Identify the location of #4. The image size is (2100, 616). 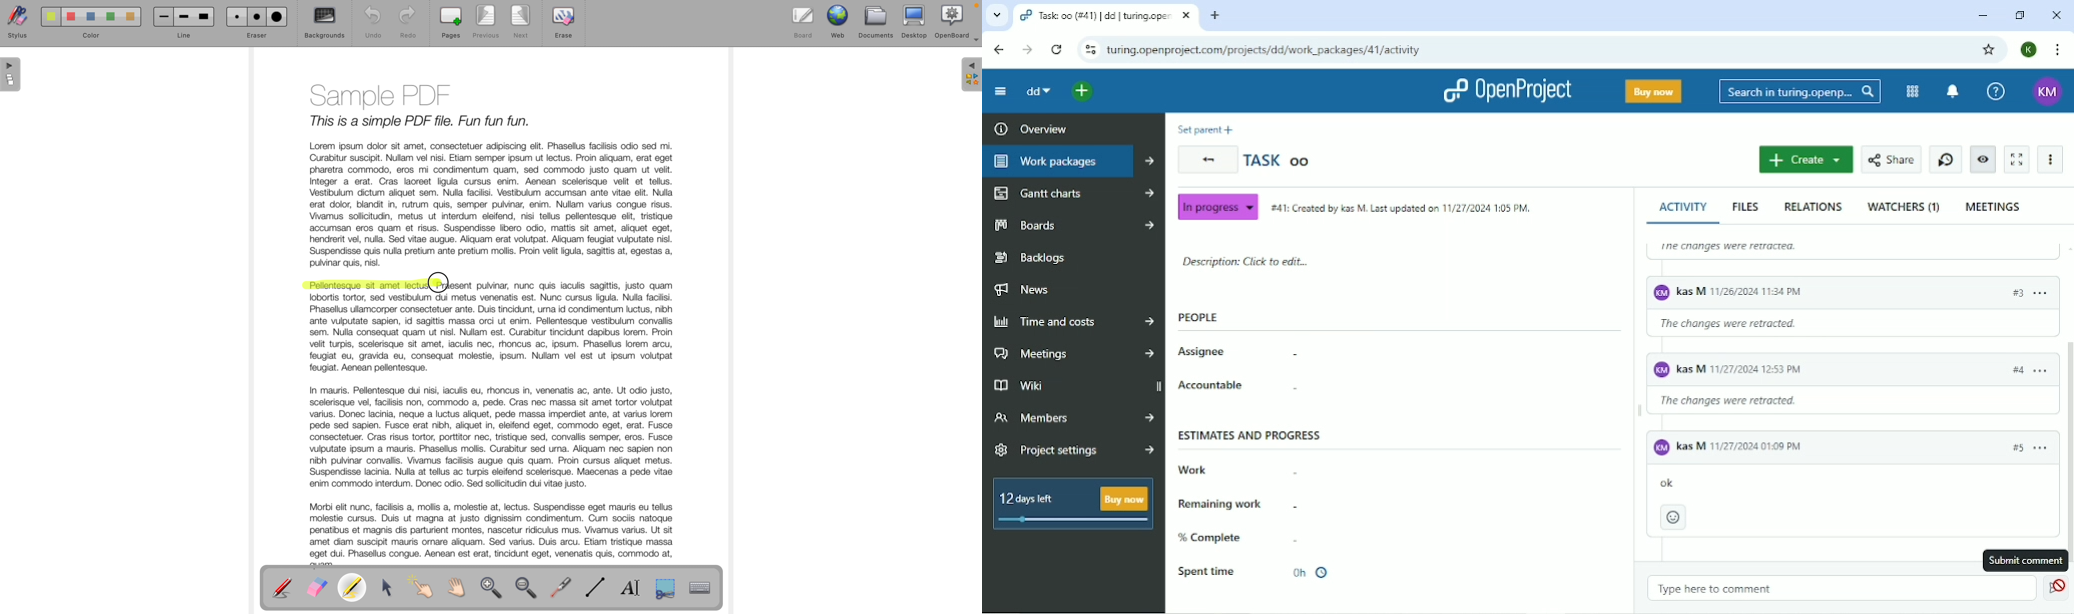
(2018, 375).